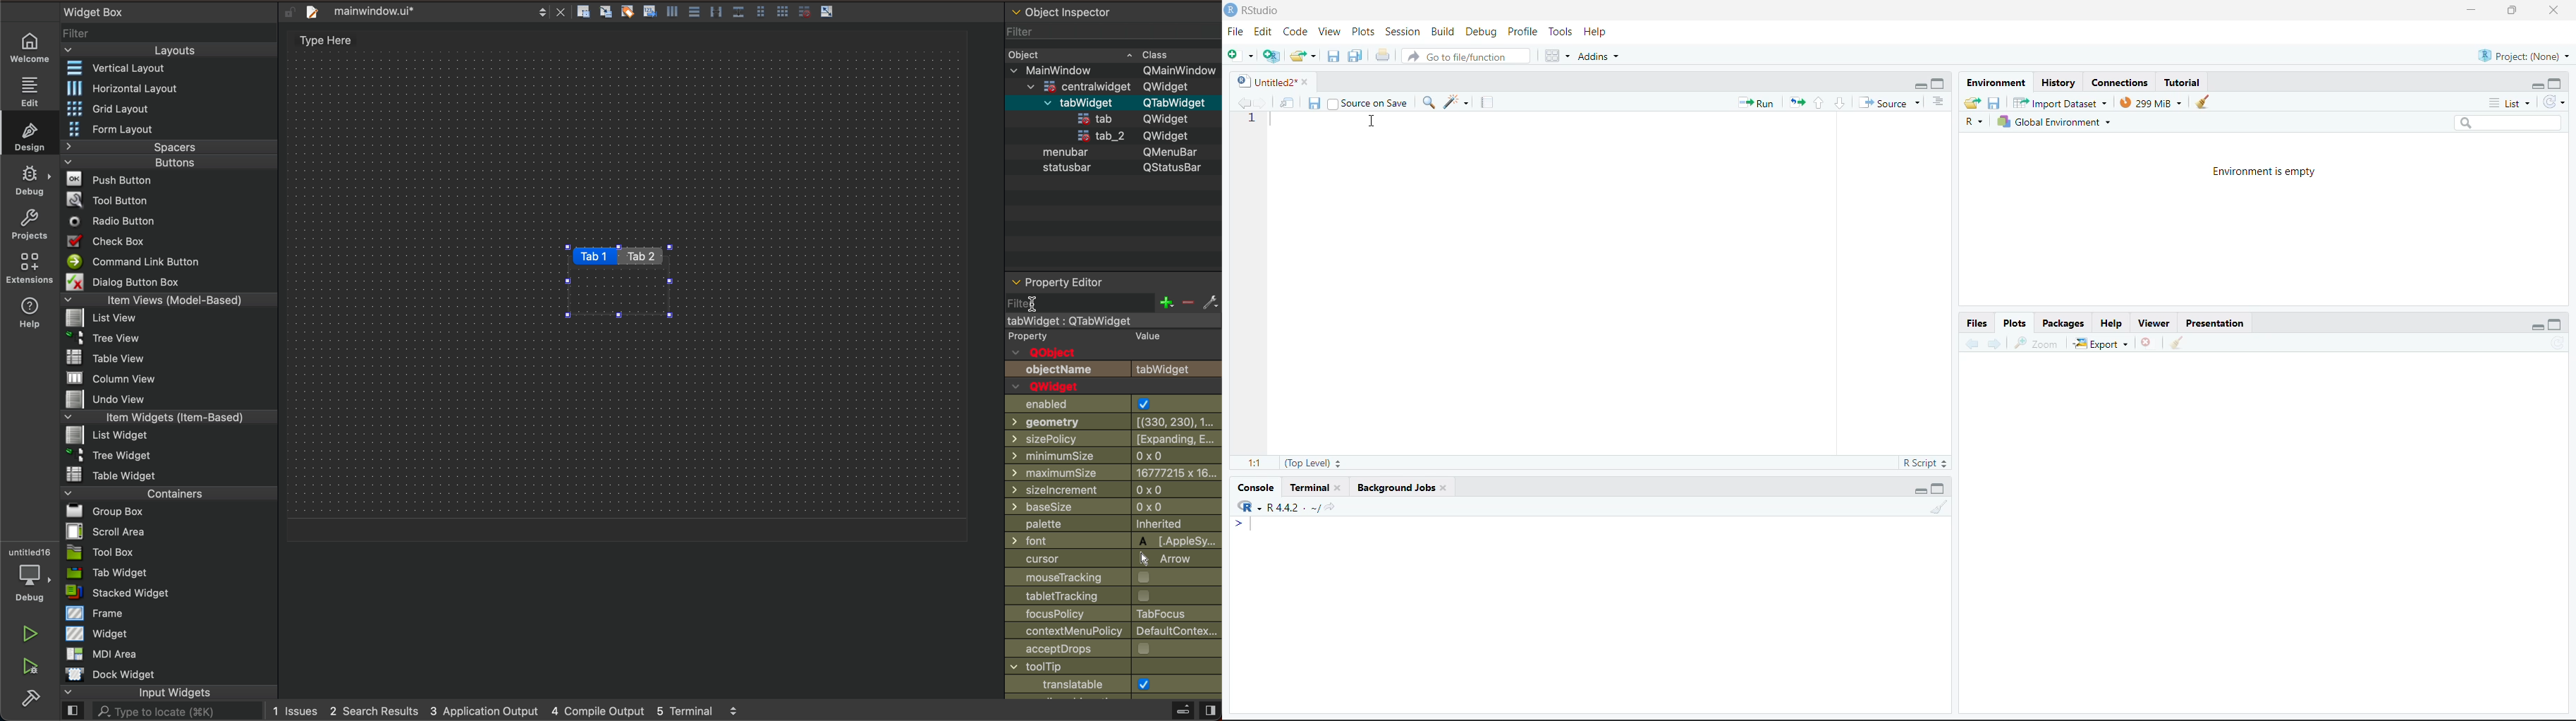  Describe the element at coordinates (1972, 341) in the screenshot. I see `previous plot` at that location.